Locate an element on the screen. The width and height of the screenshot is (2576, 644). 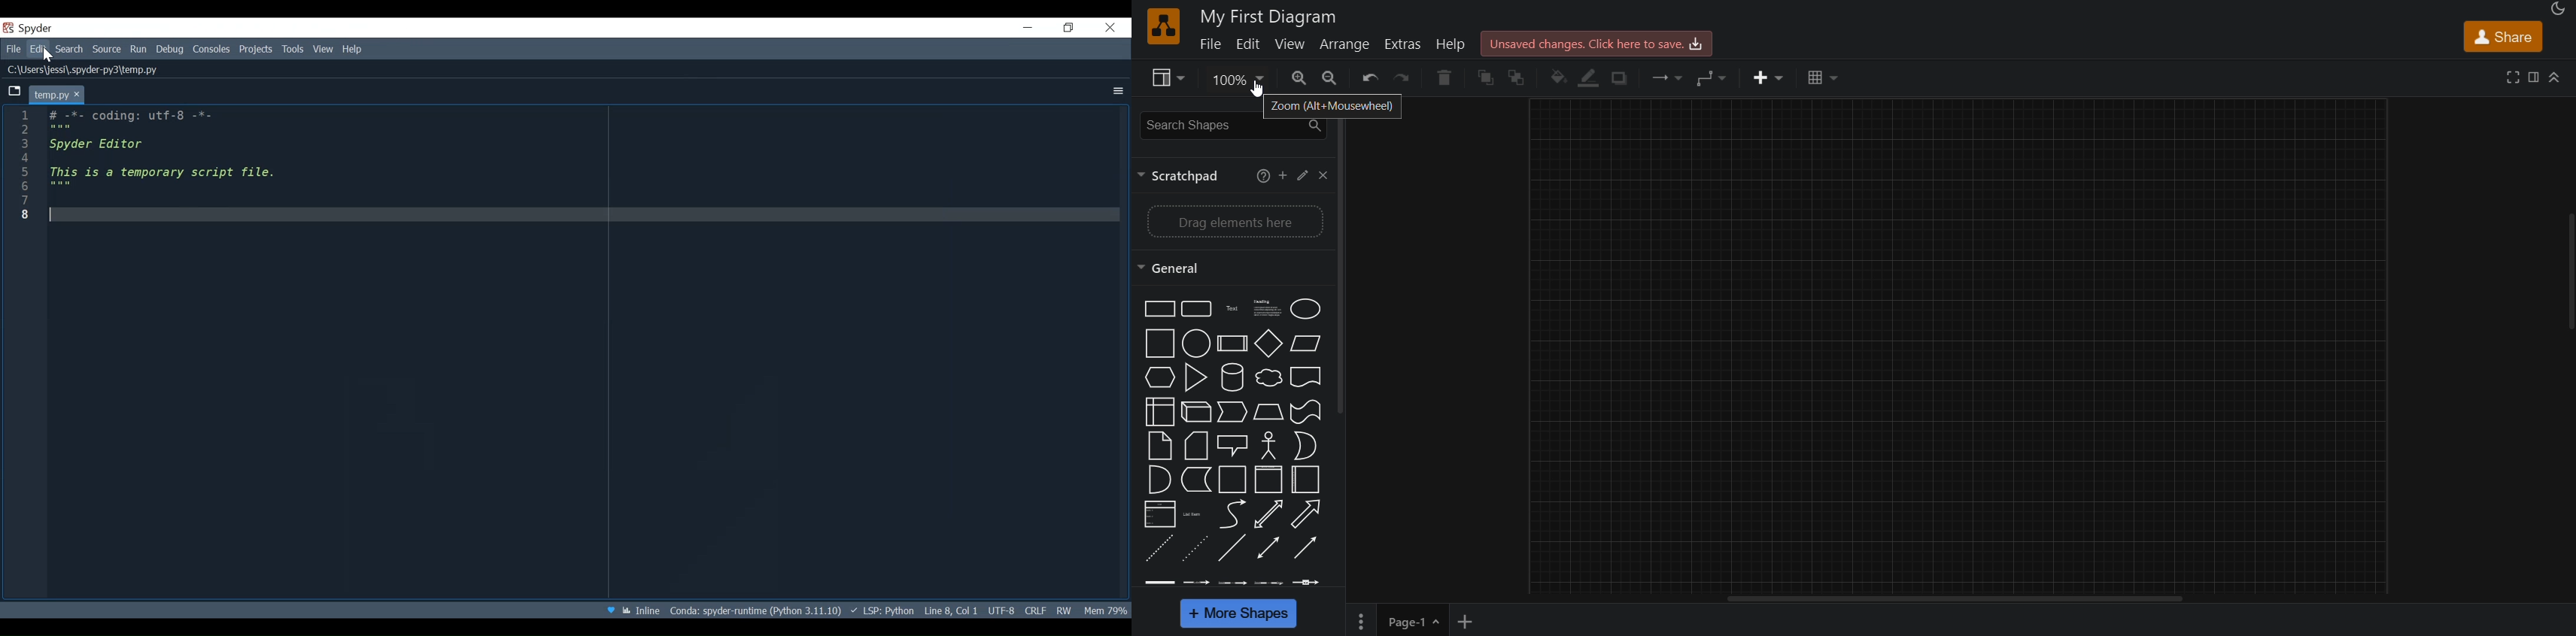
to front is located at coordinates (1486, 80).